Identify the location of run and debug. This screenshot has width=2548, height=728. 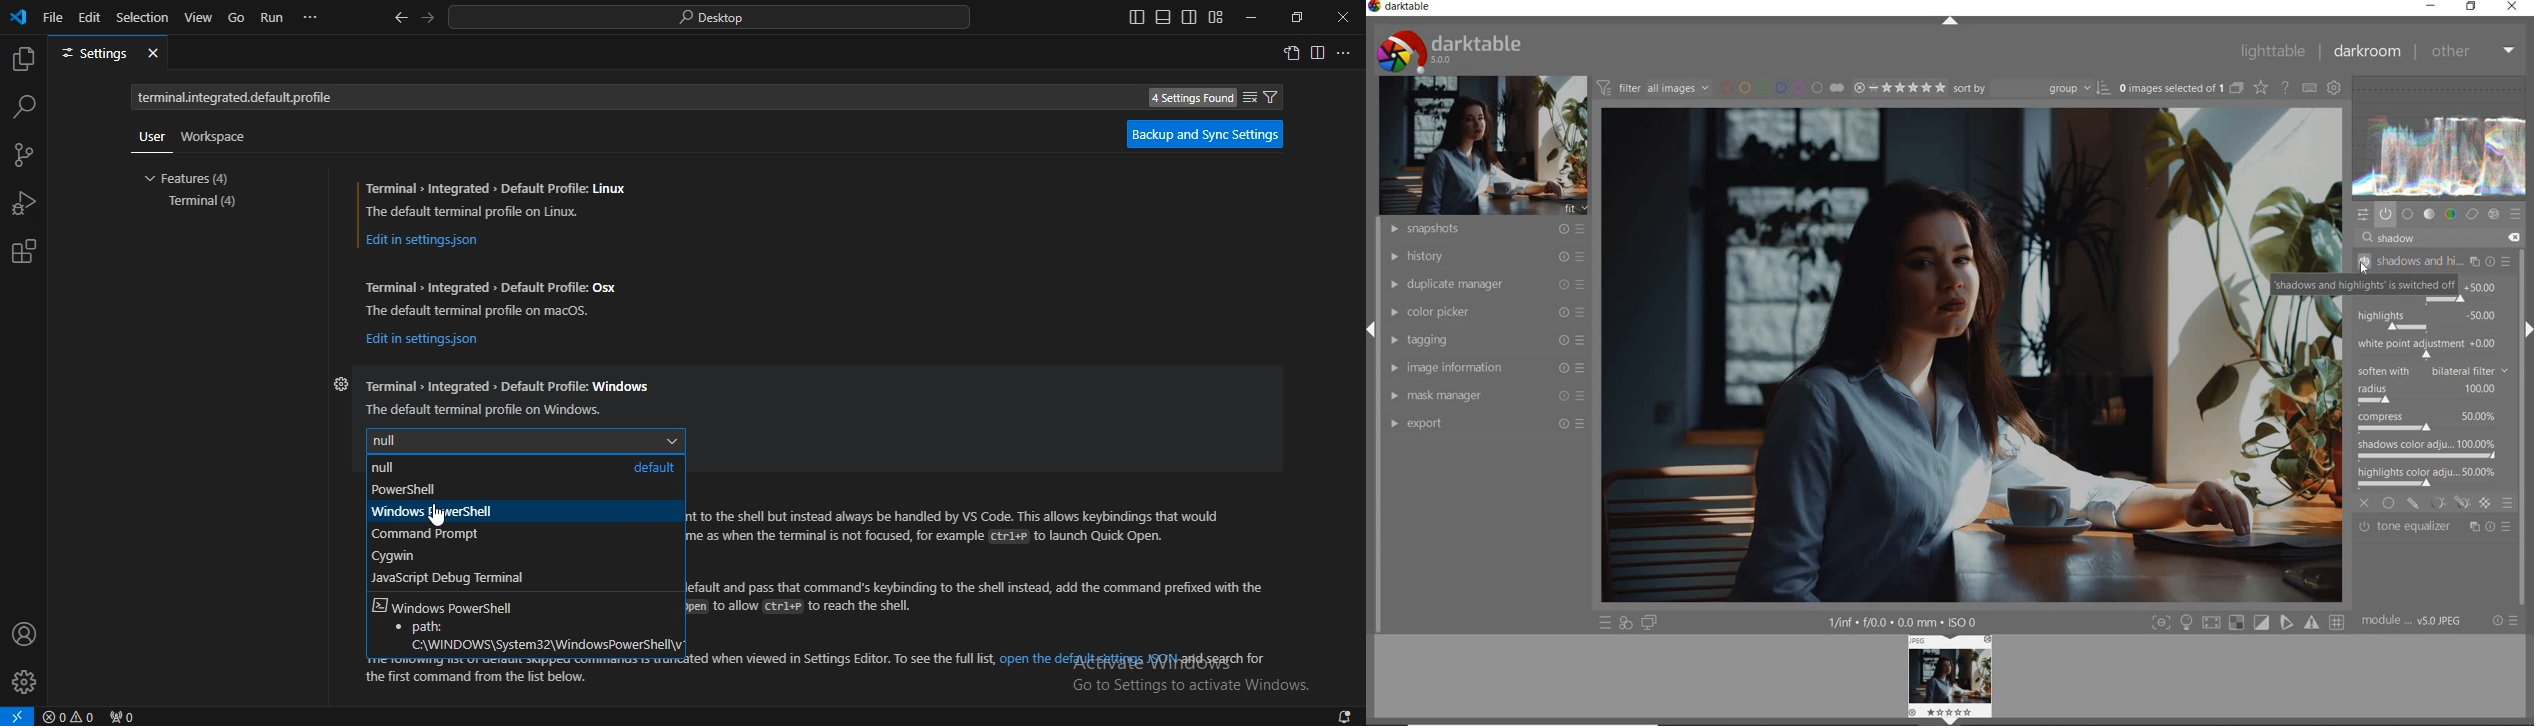
(23, 205).